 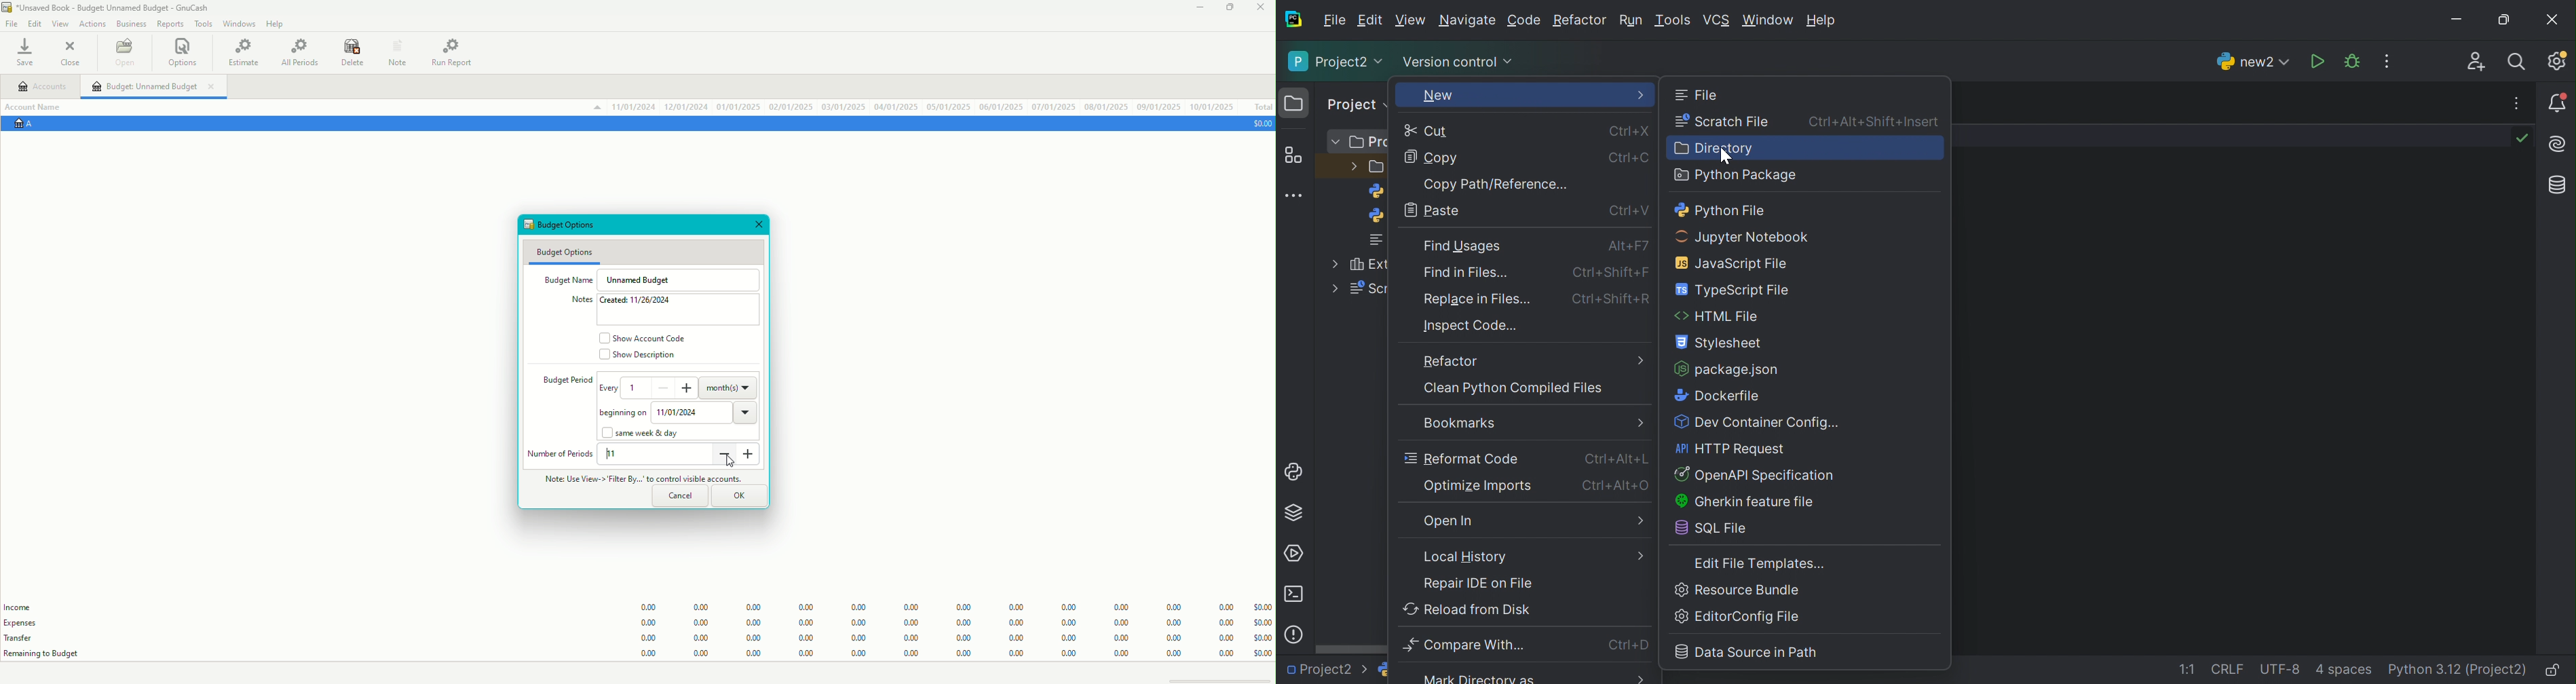 What do you see at coordinates (2352, 61) in the screenshot?
I see `Debug` at bounding box center [2352, 61].